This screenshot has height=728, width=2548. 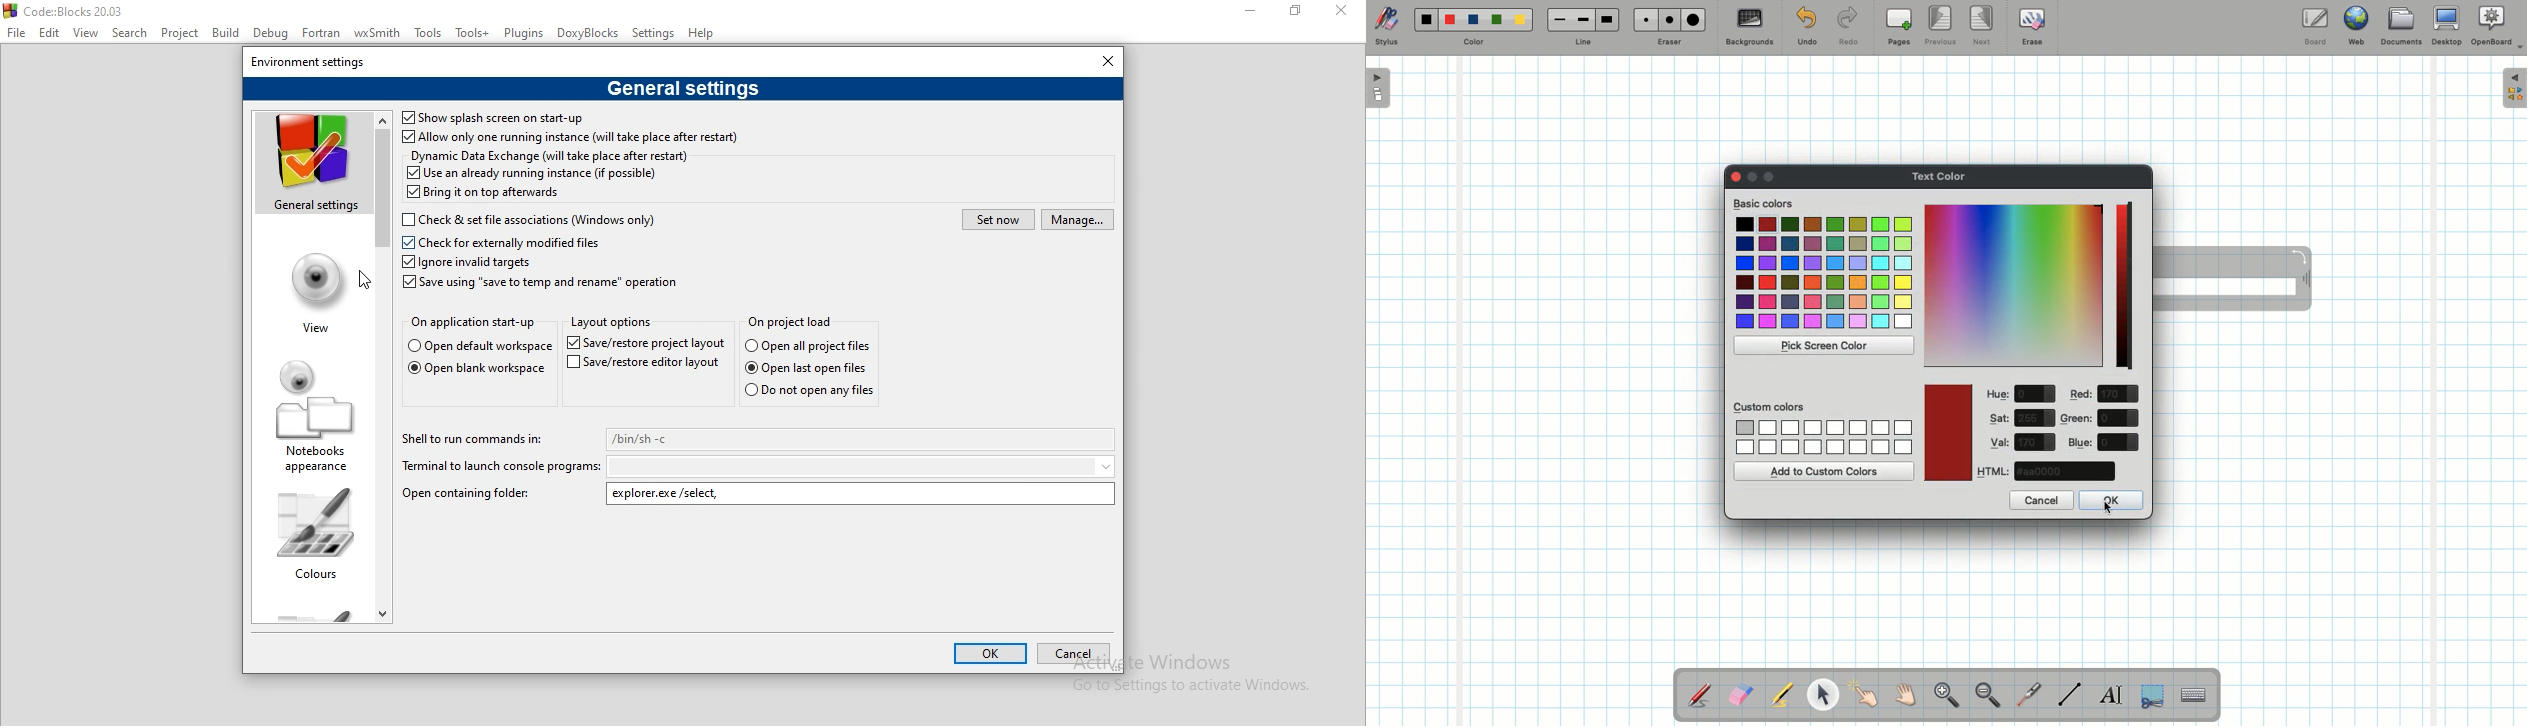 What do you see at coordinates (703, 35) in the screenshot?
I see `Help` at bounding box center [703, 35].